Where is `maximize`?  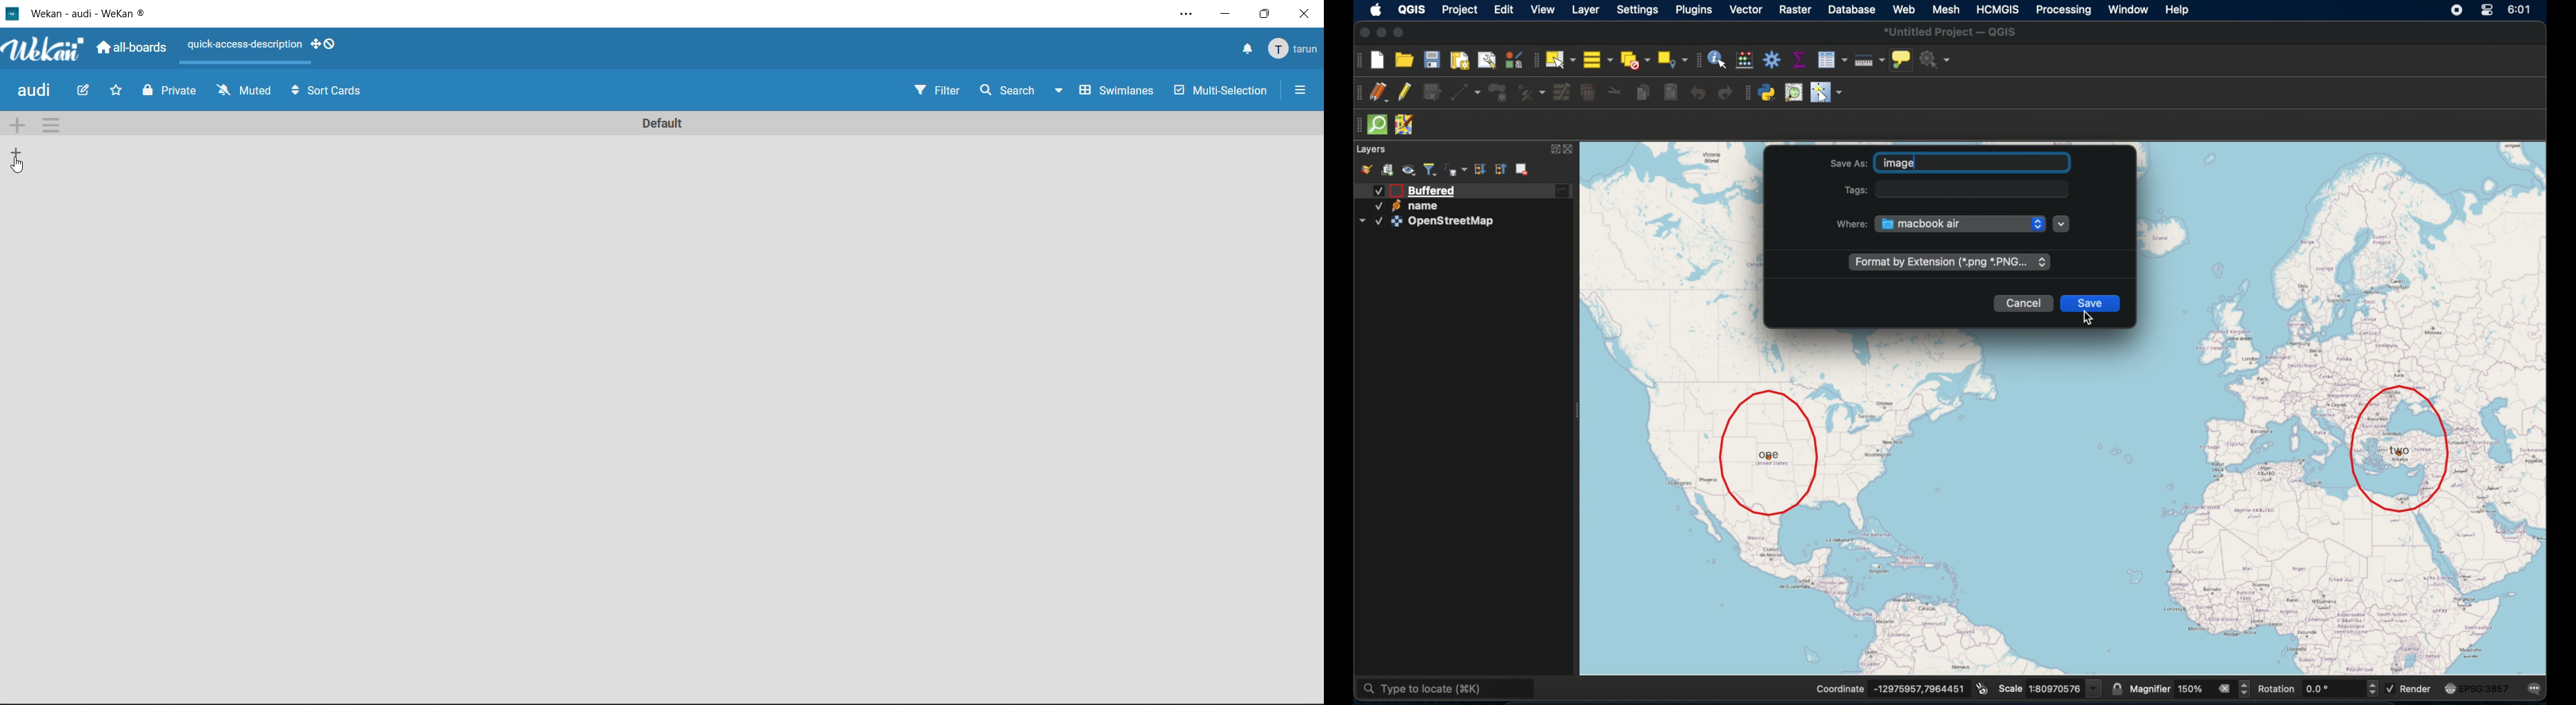 maximize is located at coordinates (1266, 14).